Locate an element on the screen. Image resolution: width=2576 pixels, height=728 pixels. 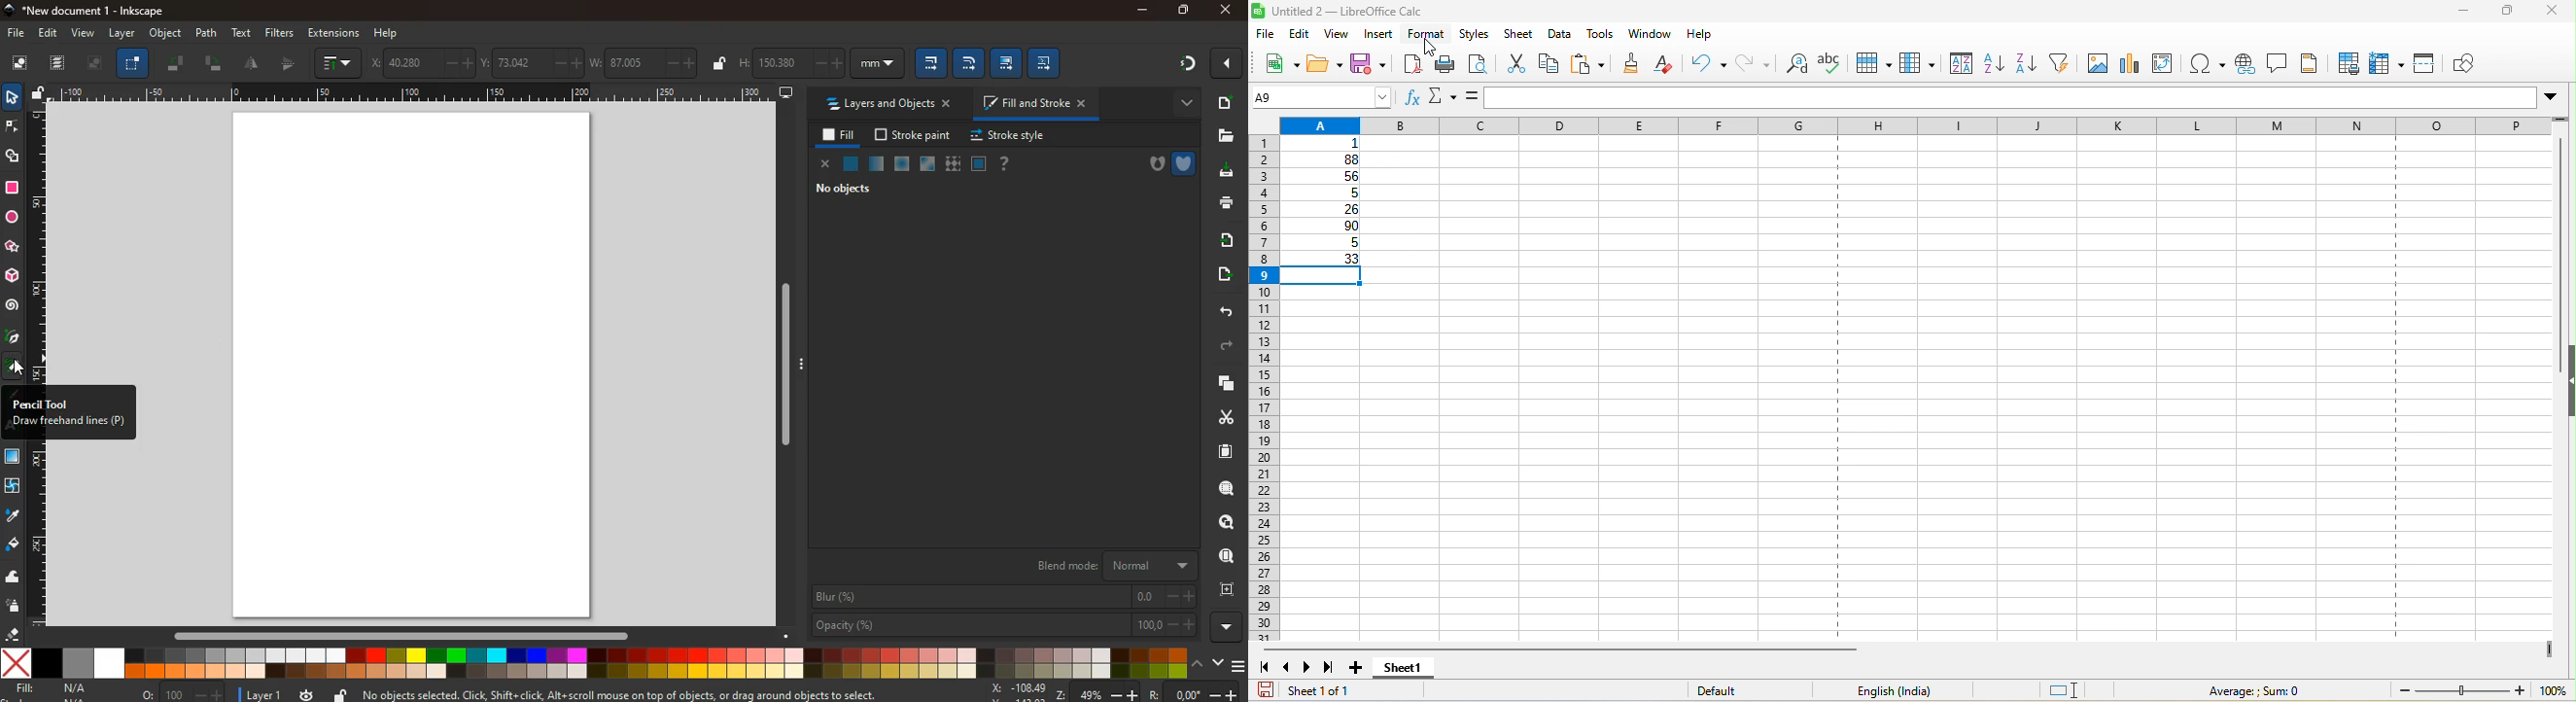
glass is located at coordinates (929, 165).